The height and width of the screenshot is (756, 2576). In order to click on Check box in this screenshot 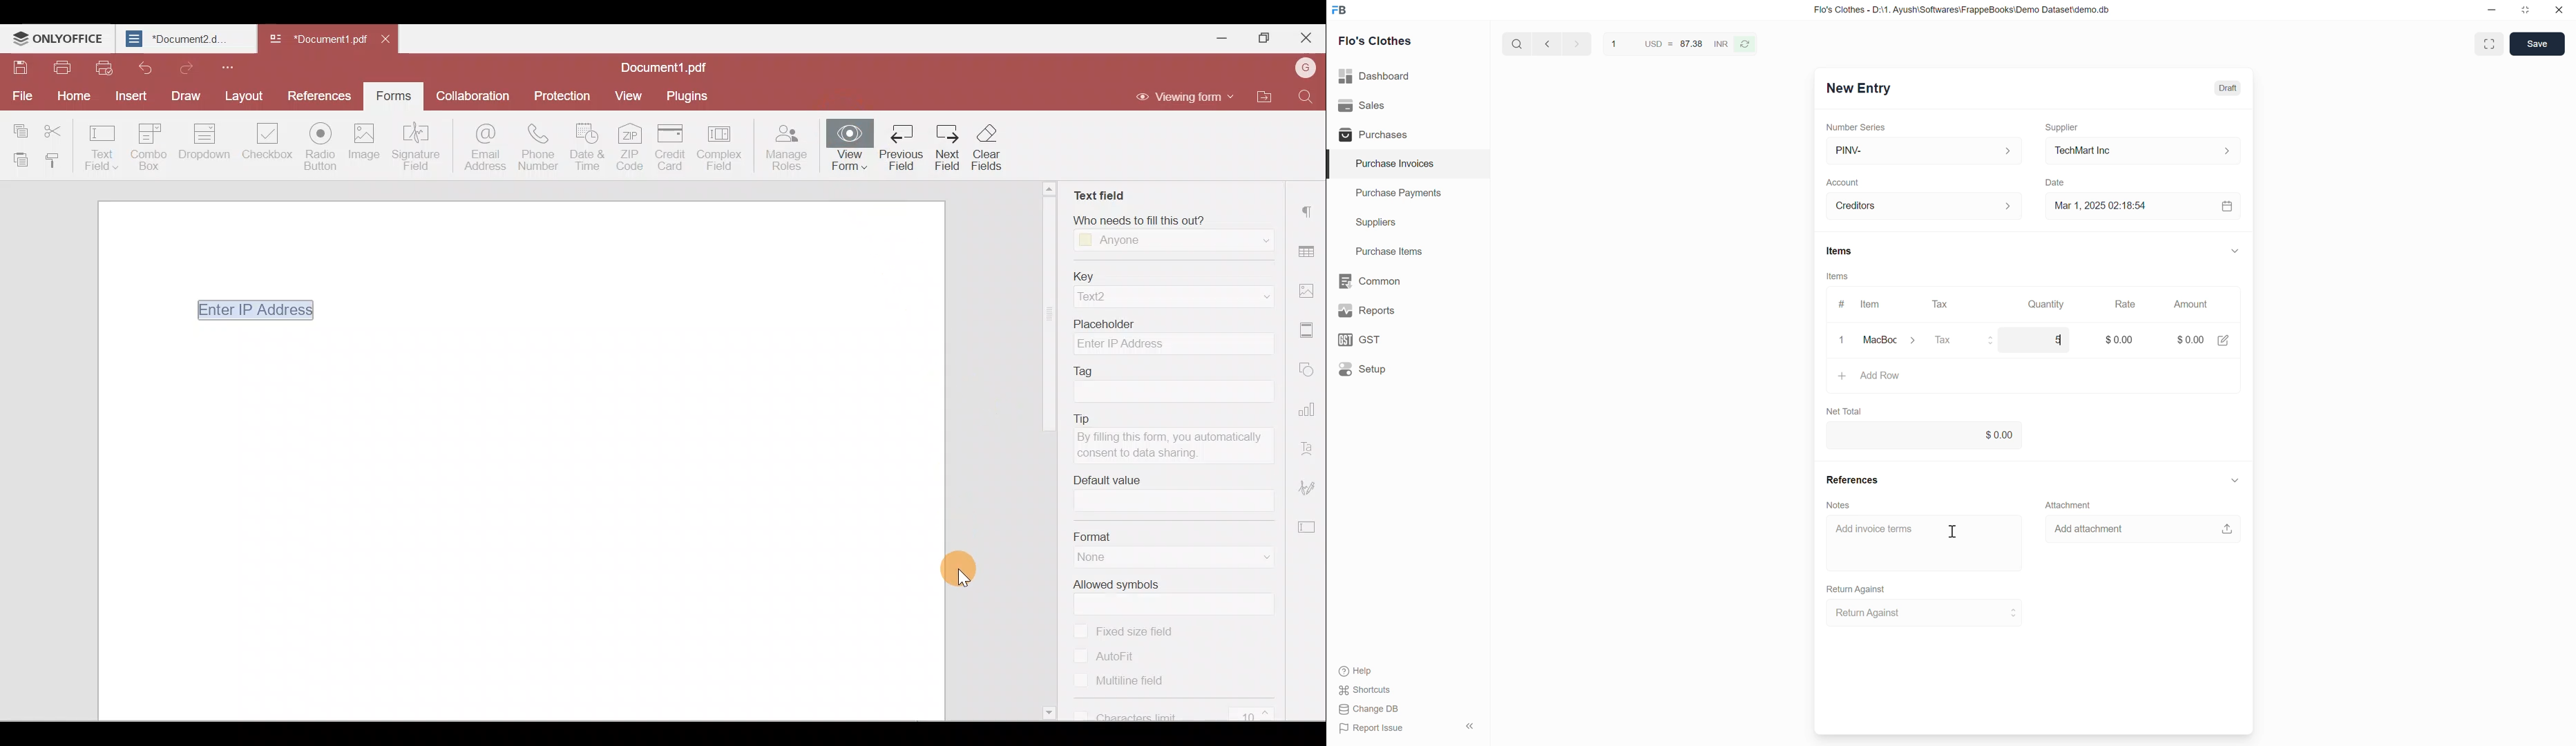, I will do `click(267, 149)`.